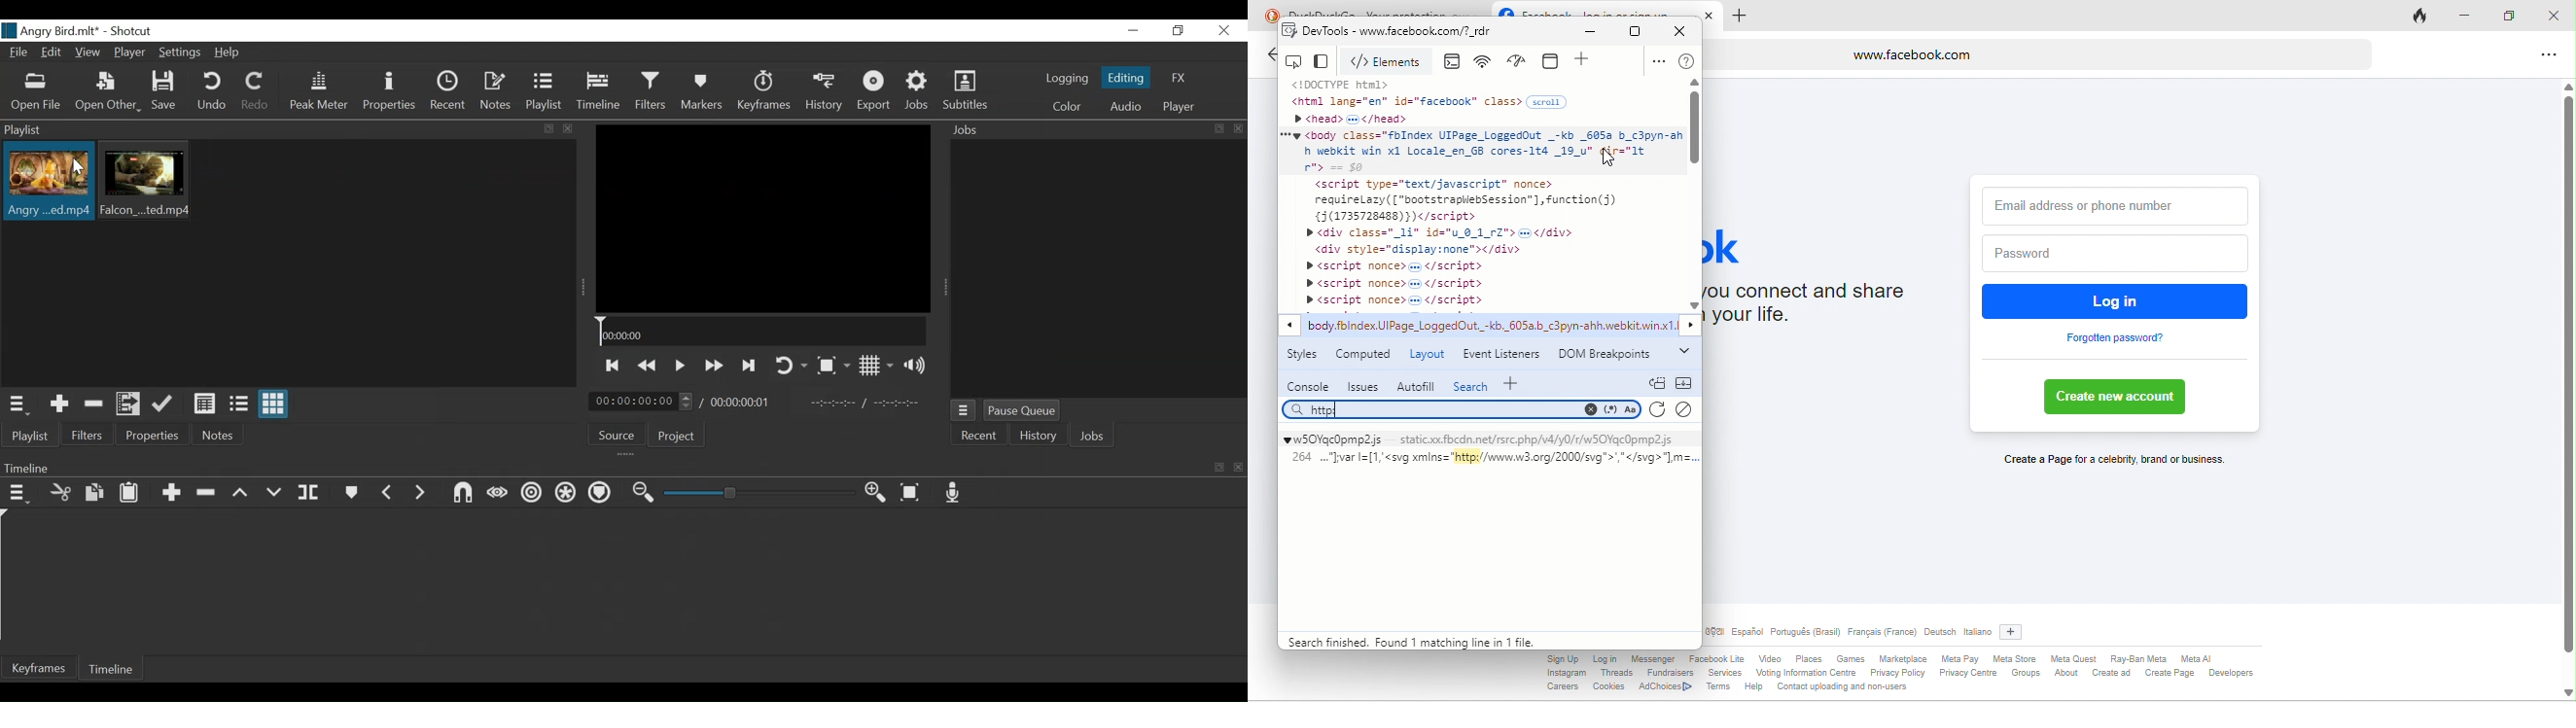  What do you see at coordinates (1611, 157) in the screenshot?
I see `cursor movement` at bounding box center [1611, 157].